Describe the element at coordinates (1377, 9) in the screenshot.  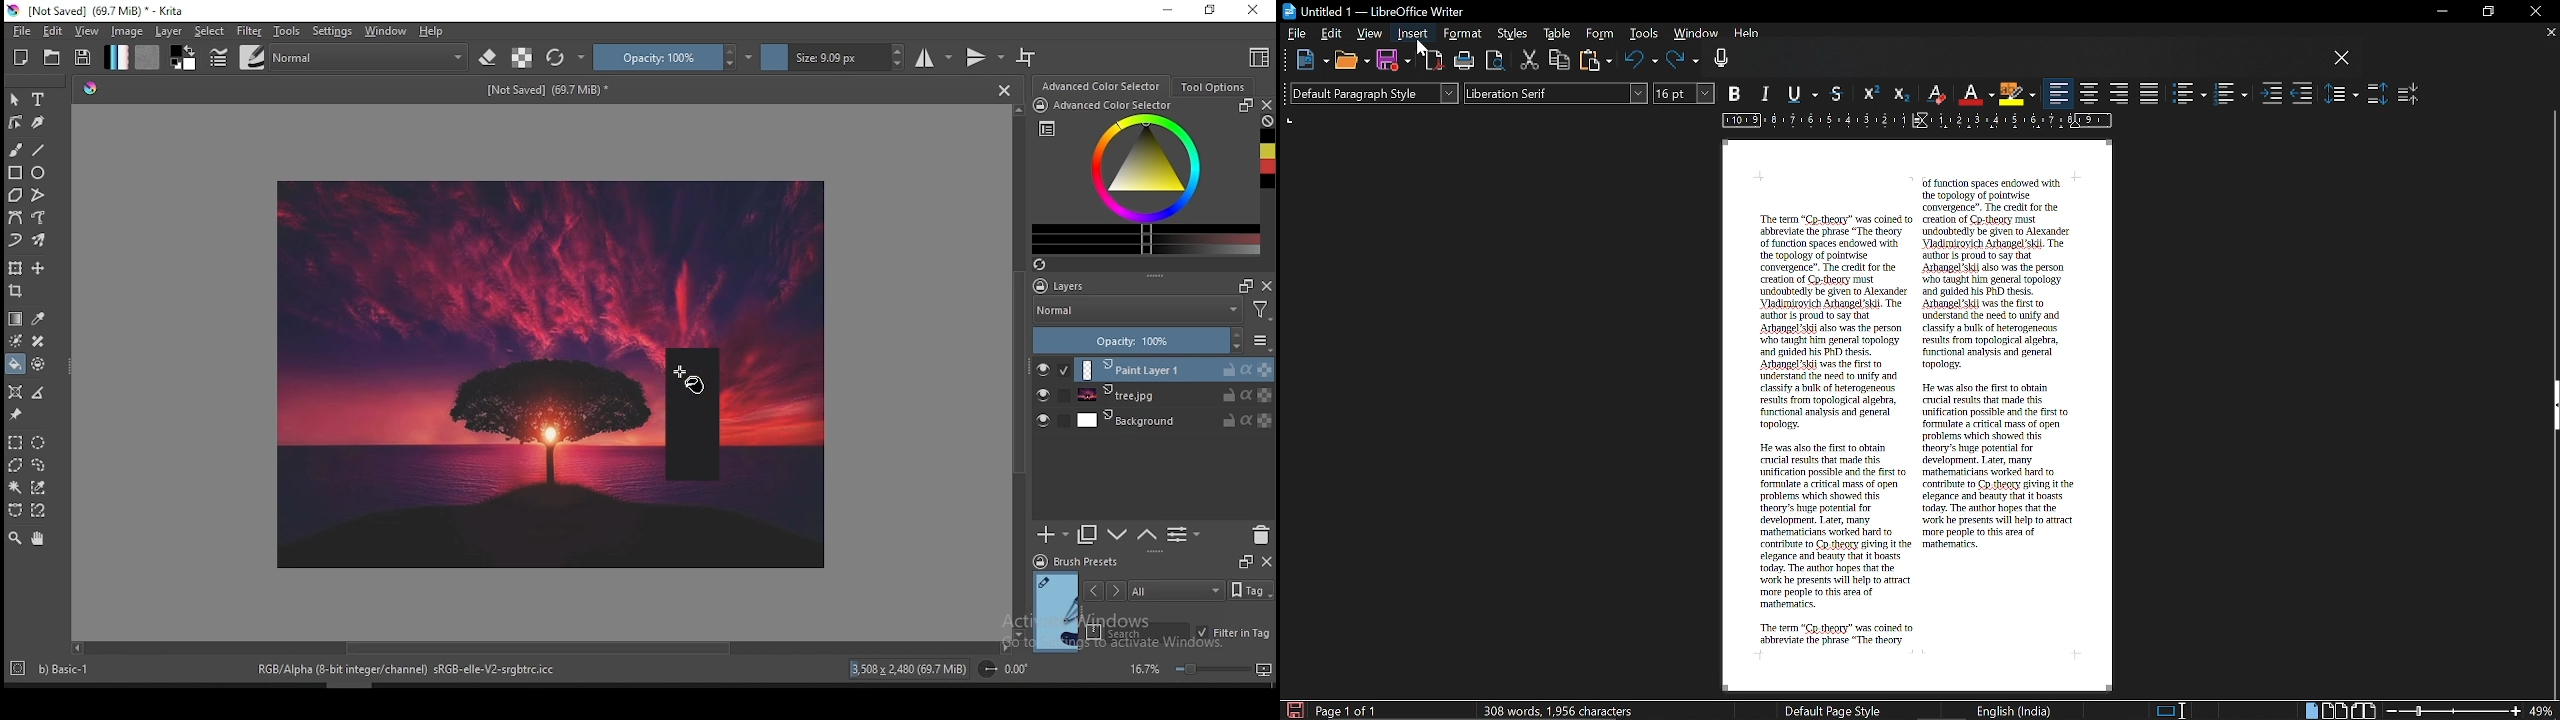
I see `untitled 1 - libreoffice writer` at that location.